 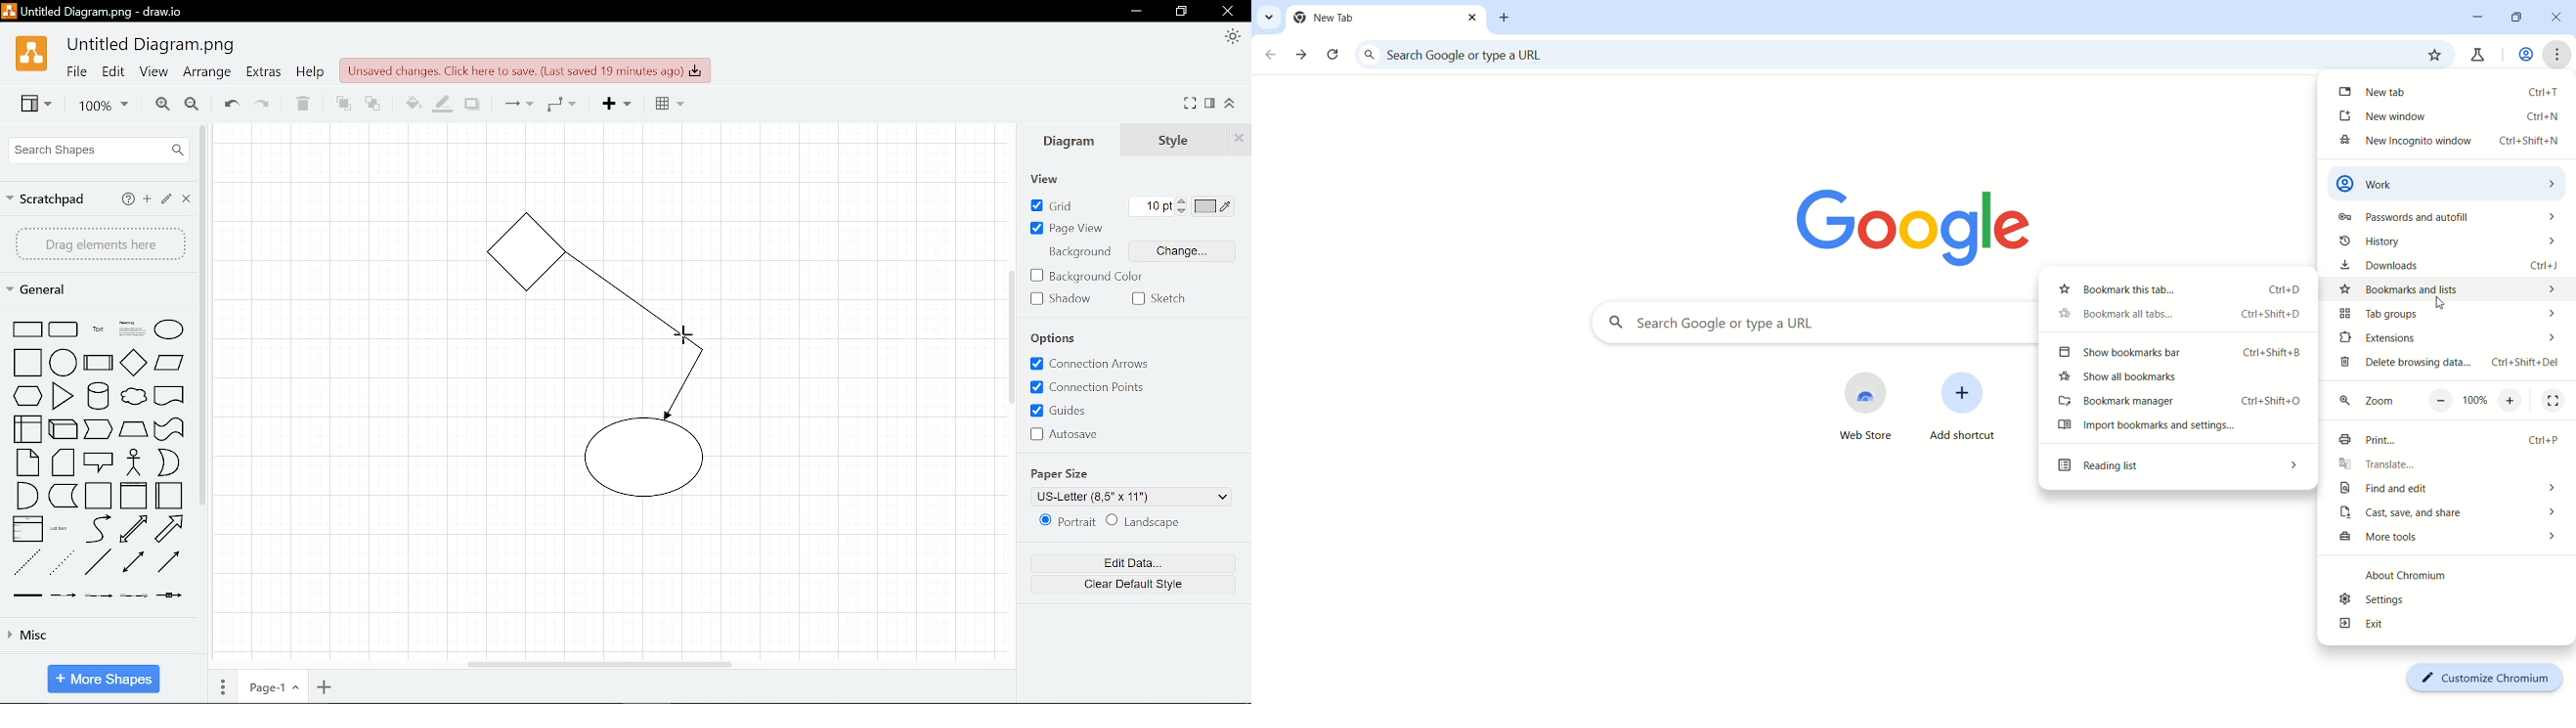 What do you see at coordinates (1141, 564) in the screenshot?
I see `Edit data` at bounding box center [1141, 564].